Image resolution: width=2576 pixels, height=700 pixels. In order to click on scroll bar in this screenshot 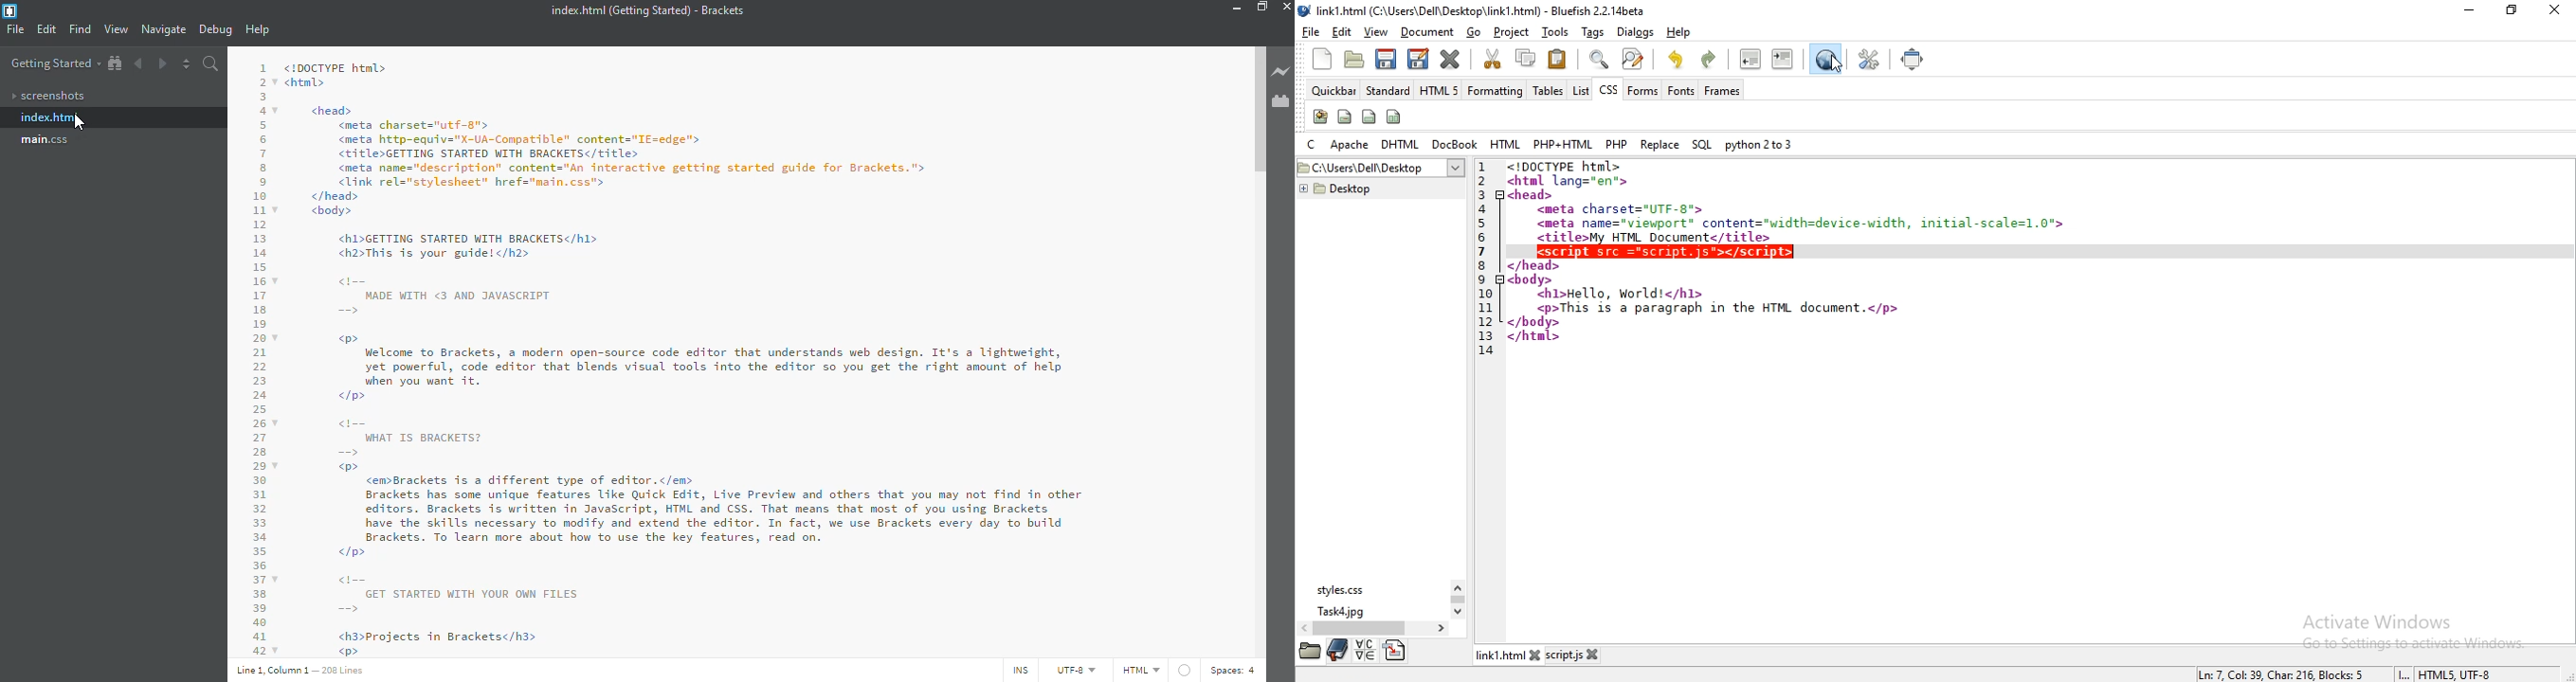, I will do `click(1257, 113)`.